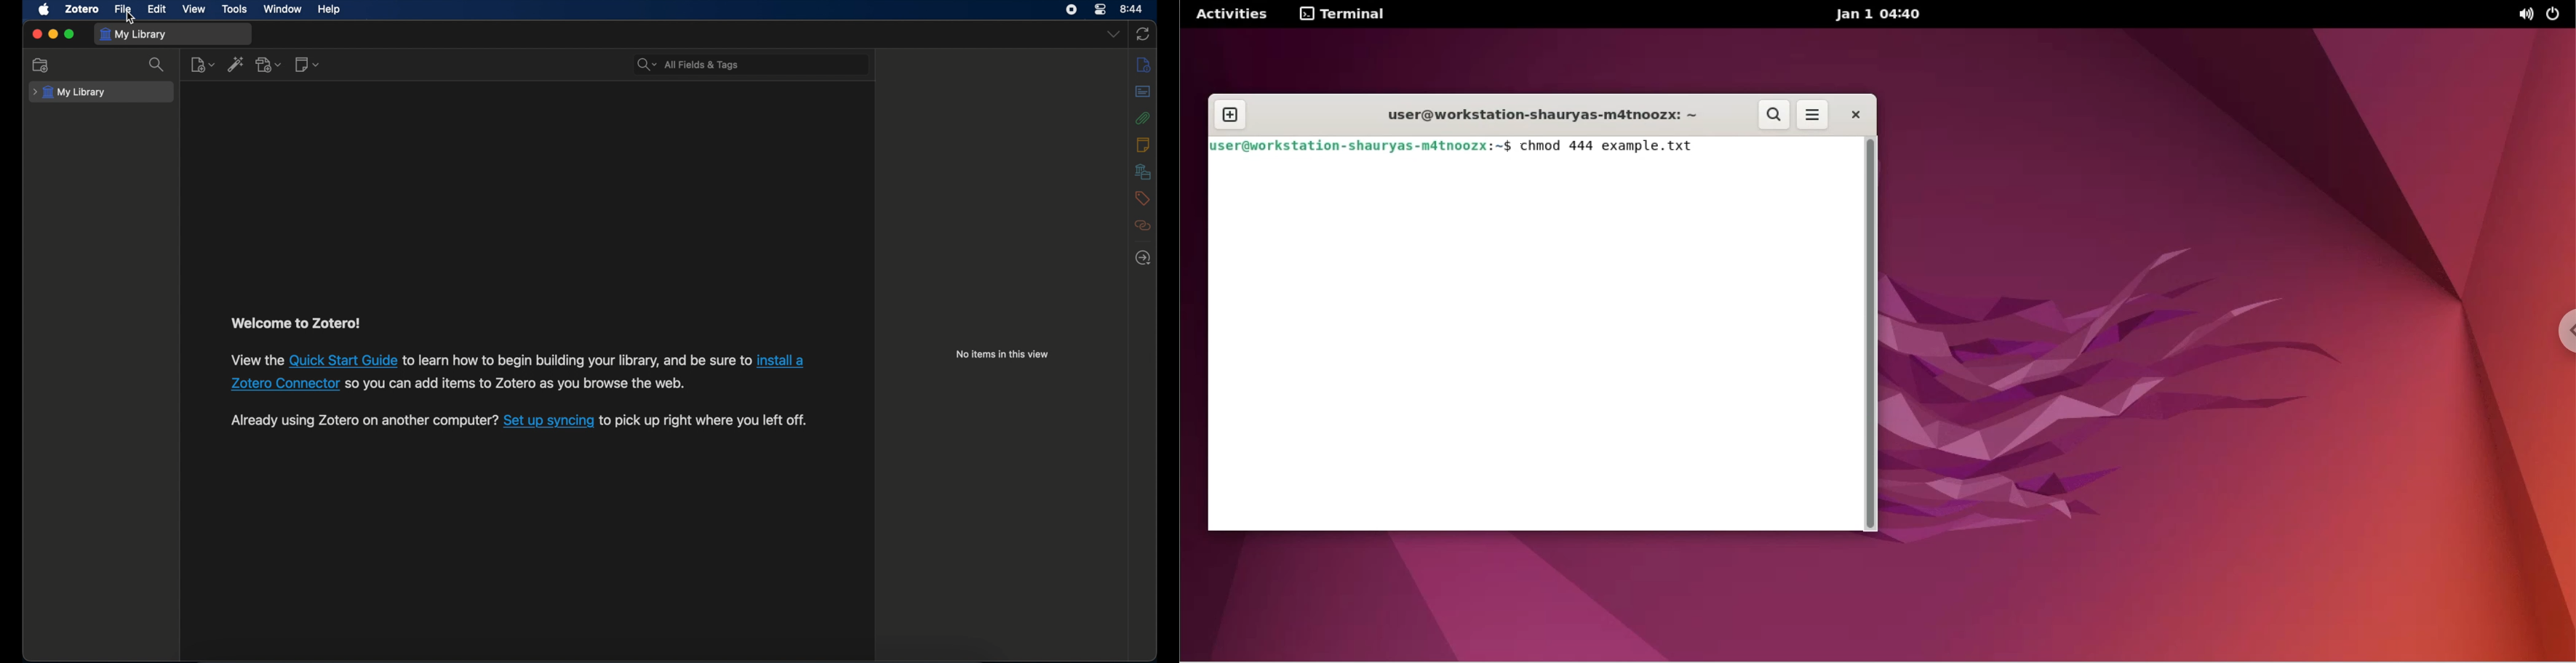 The image size is (2576, 672). What do you see at coordinates (646, 64) in the screenshot?
I see `search dropdown` at bounding box center [646, 64].